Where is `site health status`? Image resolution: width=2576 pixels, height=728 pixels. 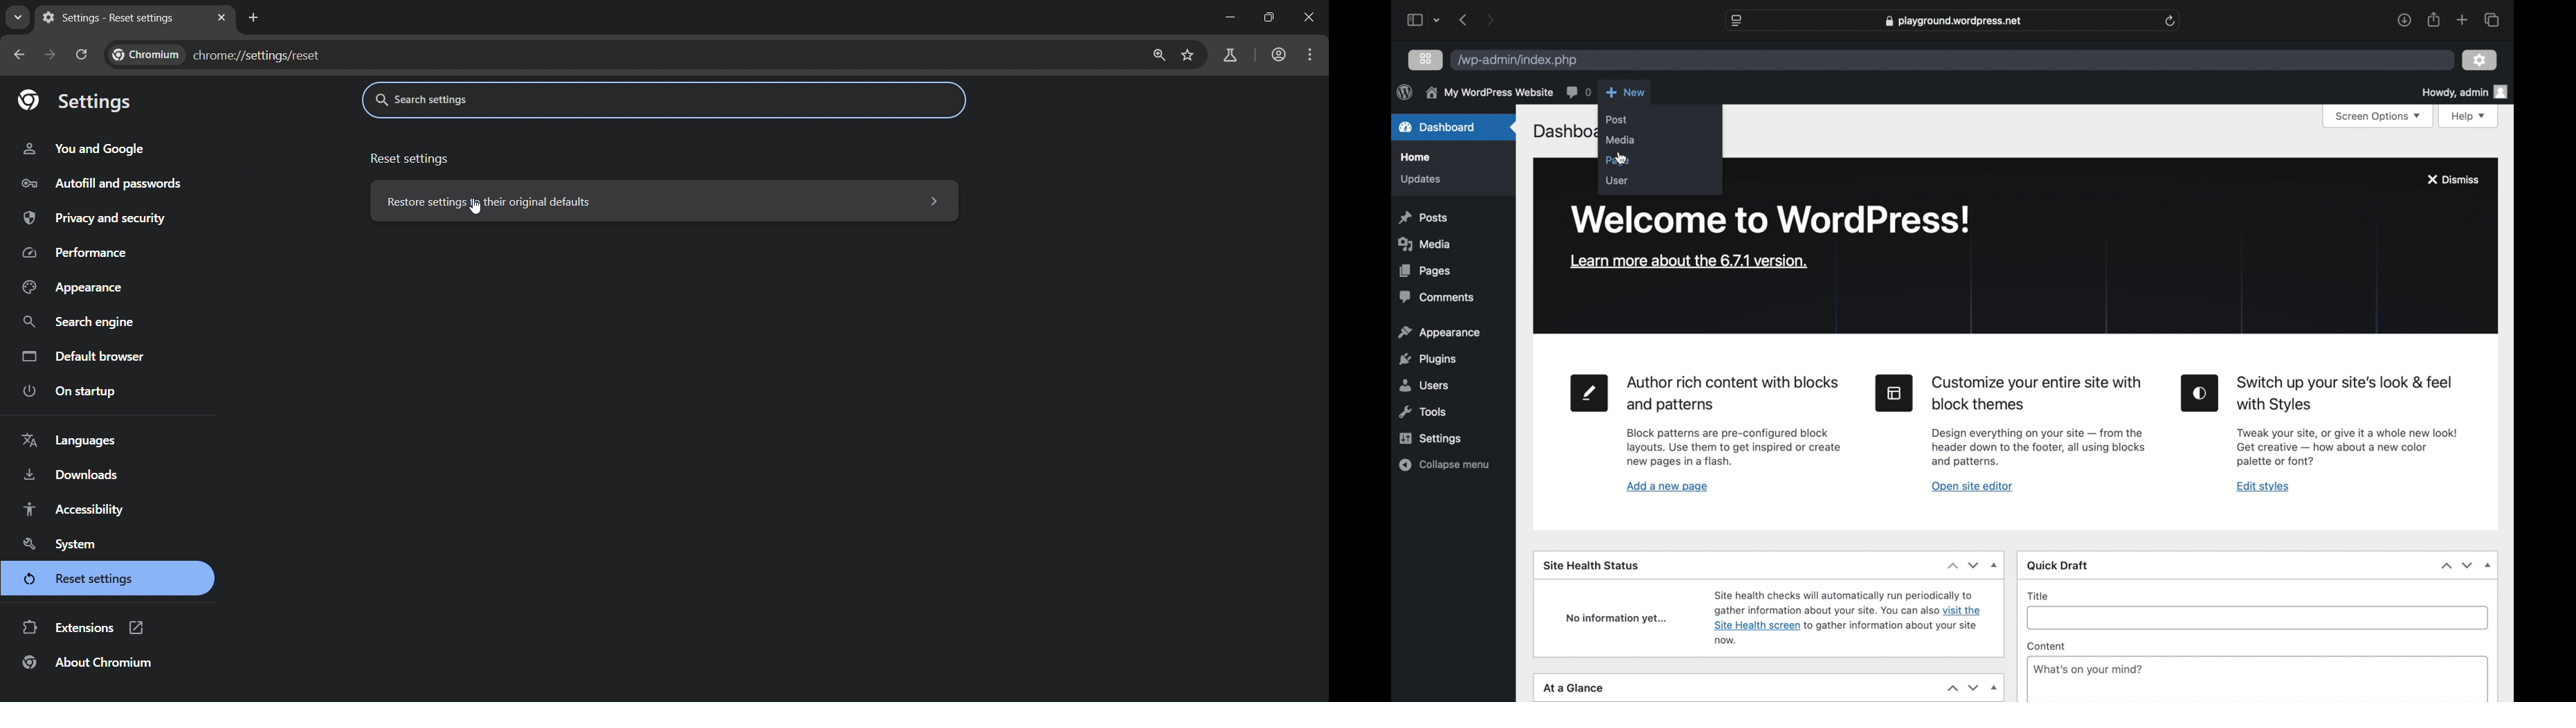
site health status is located at coordinates (1591, 565).